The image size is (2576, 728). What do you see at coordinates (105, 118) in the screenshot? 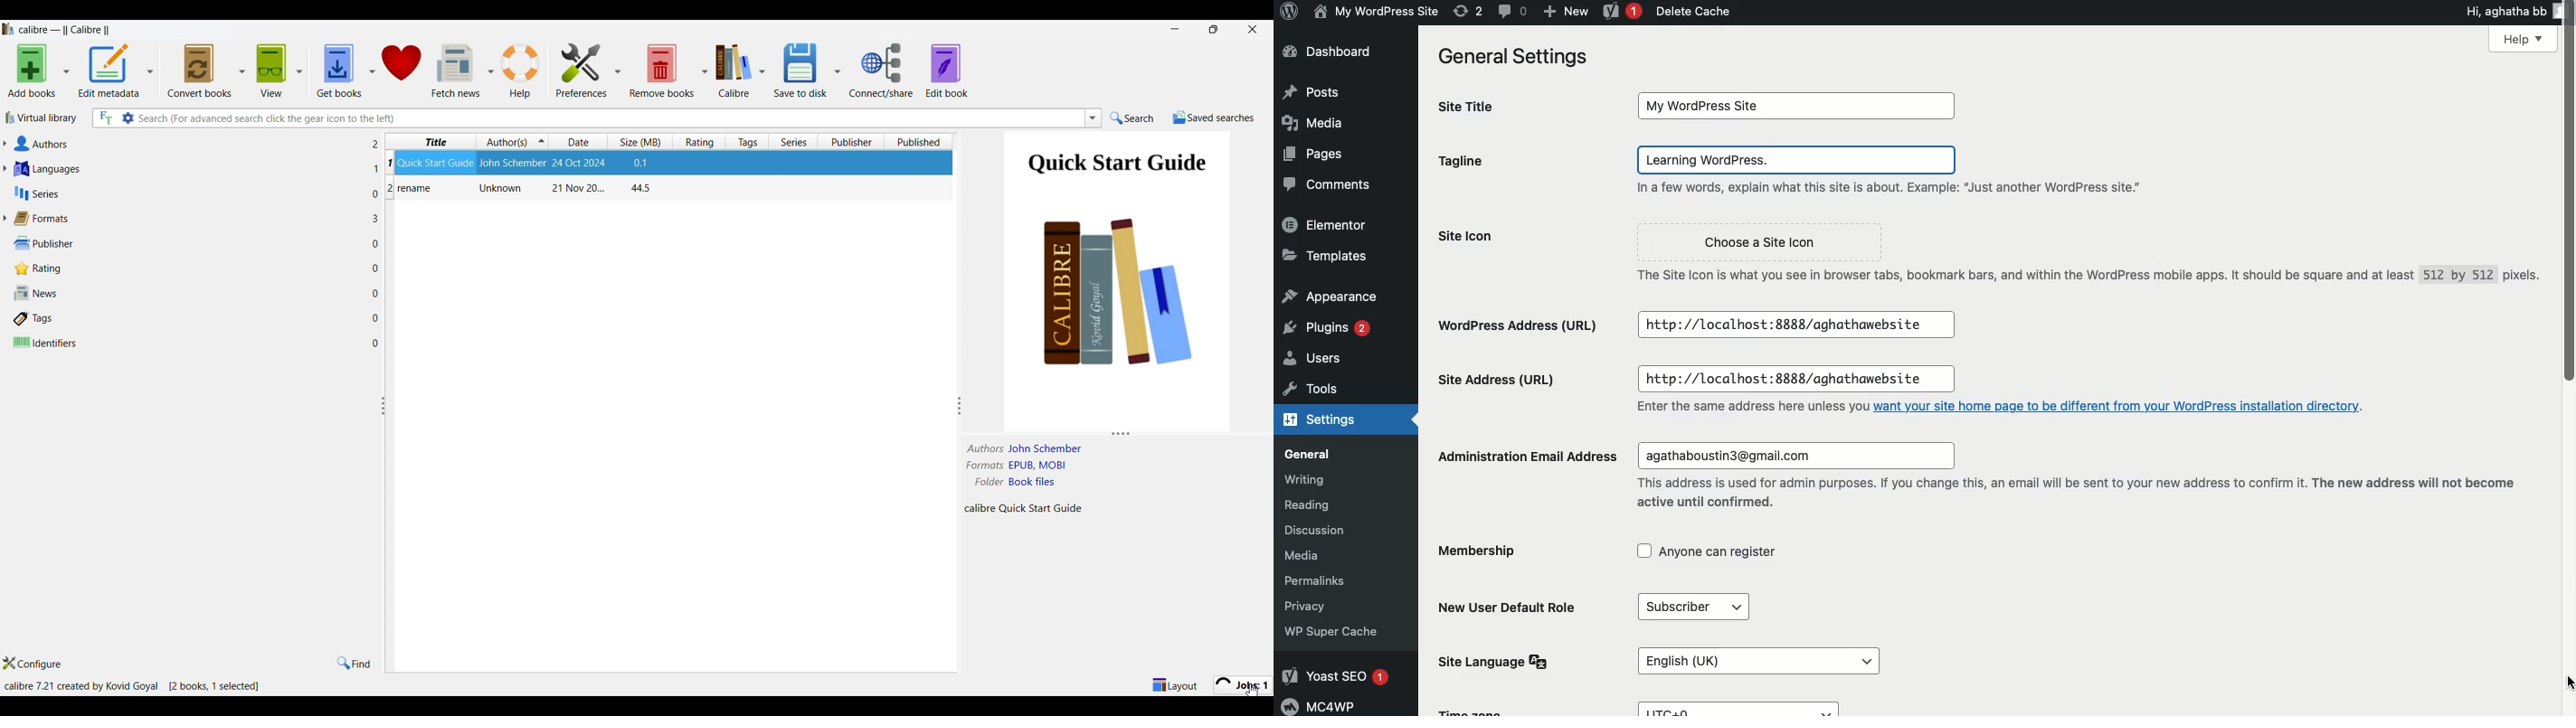
I see `Search all files` at bounding box center [105, 118].